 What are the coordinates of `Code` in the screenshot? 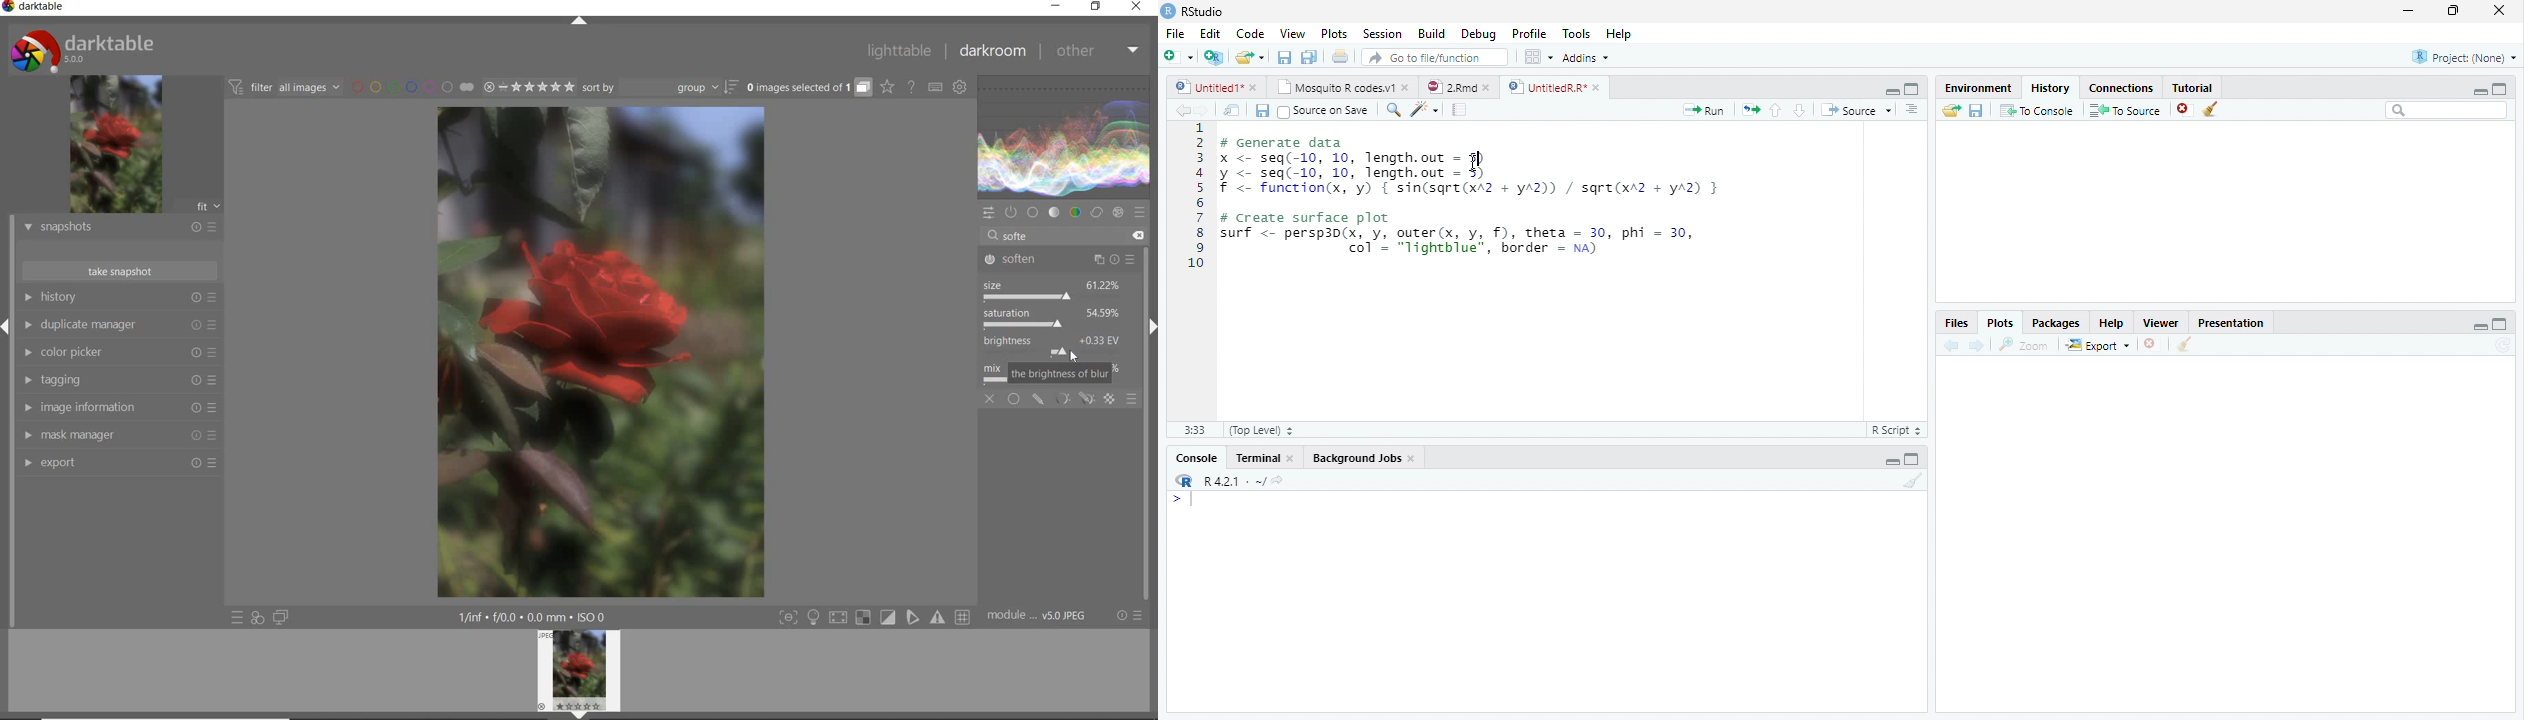 It's located at (1249, 33).